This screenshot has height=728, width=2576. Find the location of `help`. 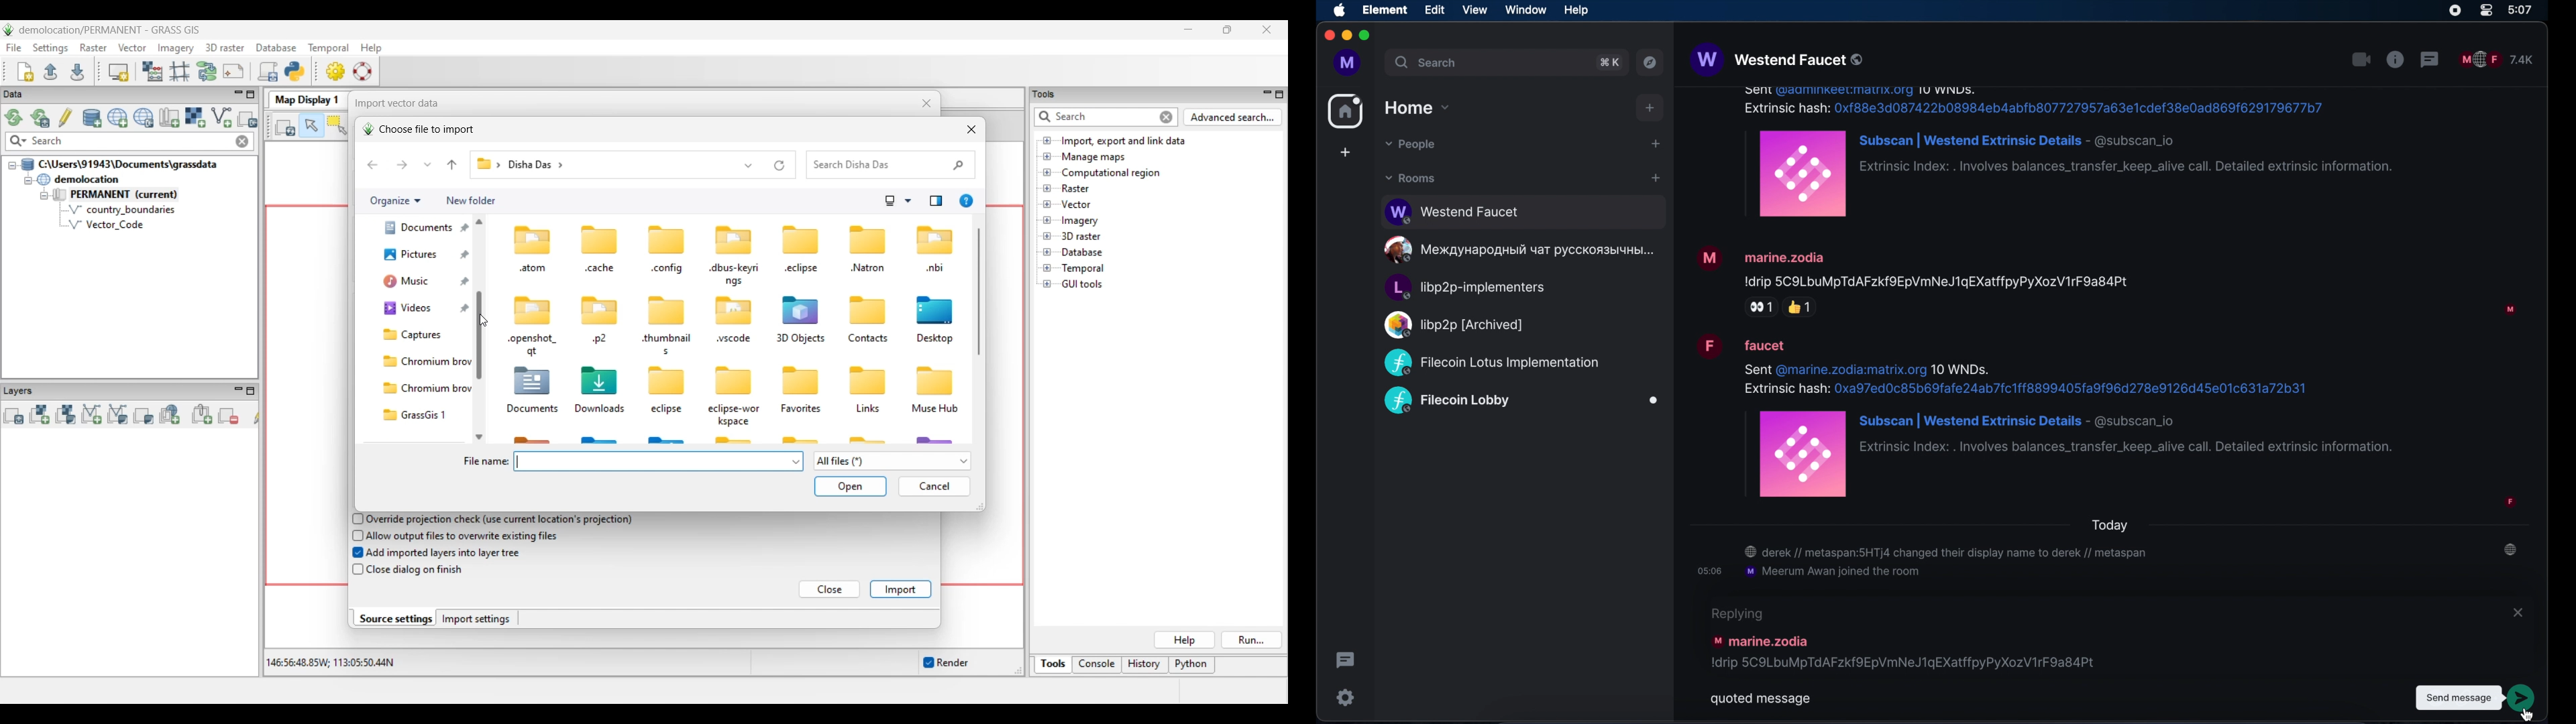

help is located at coordinates (1576, 10).